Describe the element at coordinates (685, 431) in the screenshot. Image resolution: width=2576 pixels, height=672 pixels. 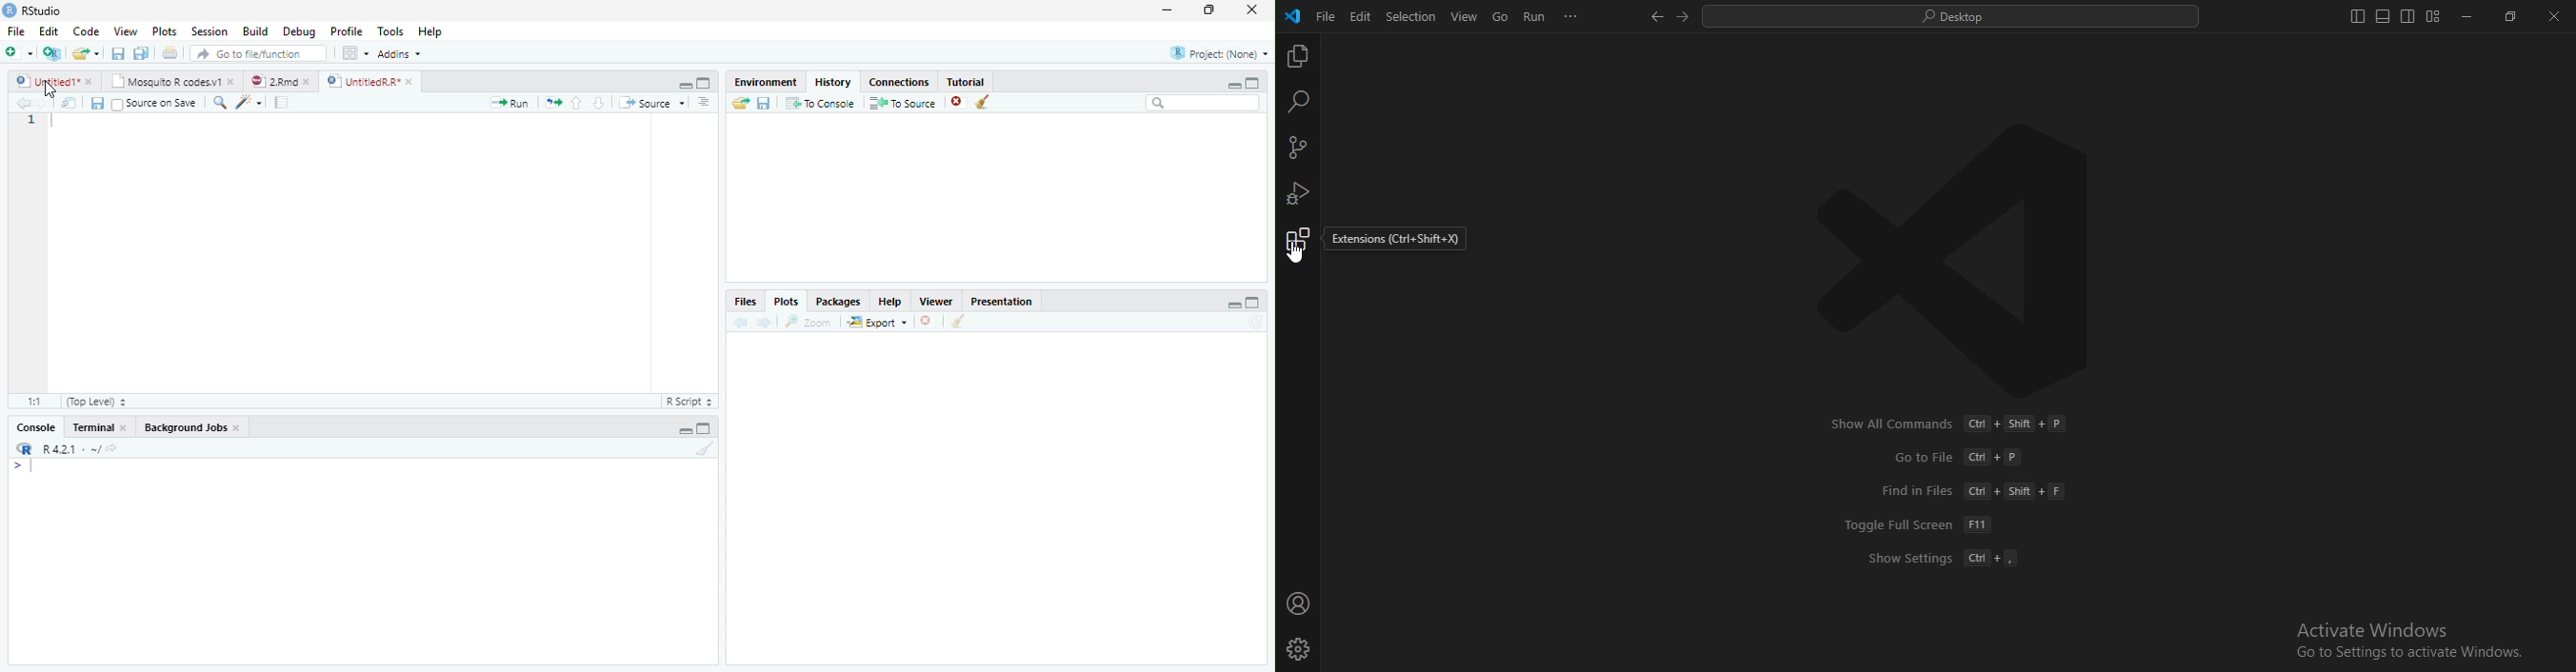
I see `Minimize` at that location.